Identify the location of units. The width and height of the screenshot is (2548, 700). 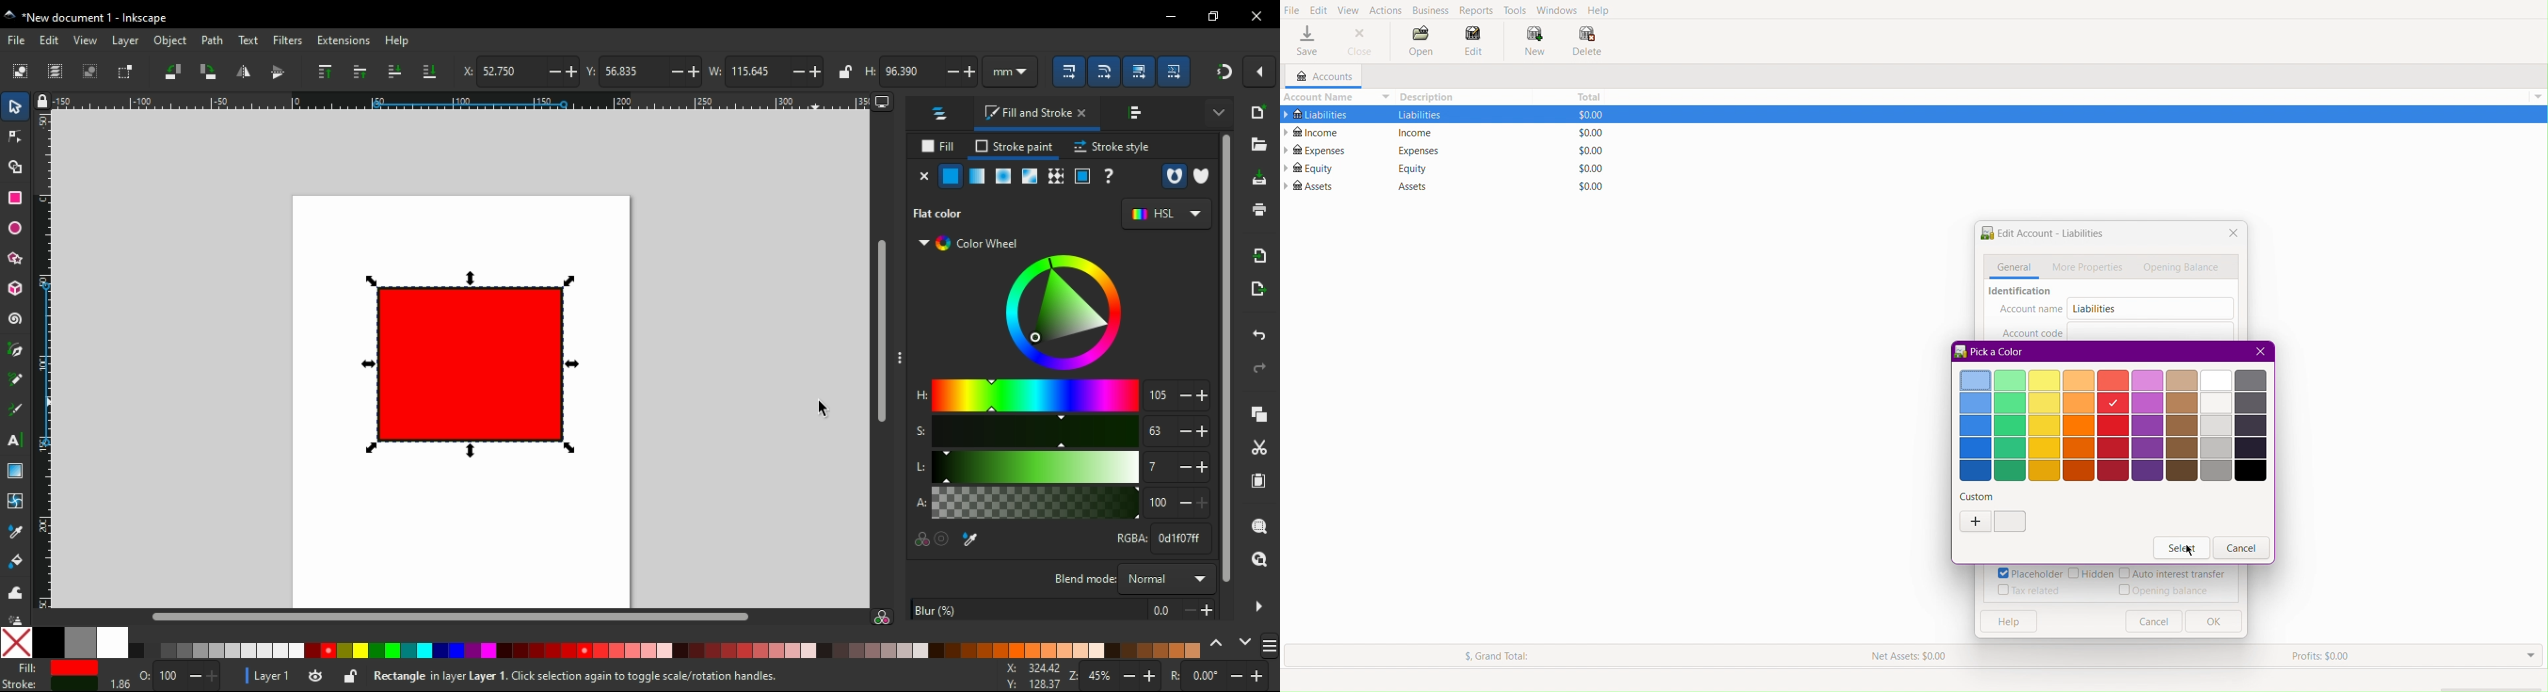
(1013, 71).